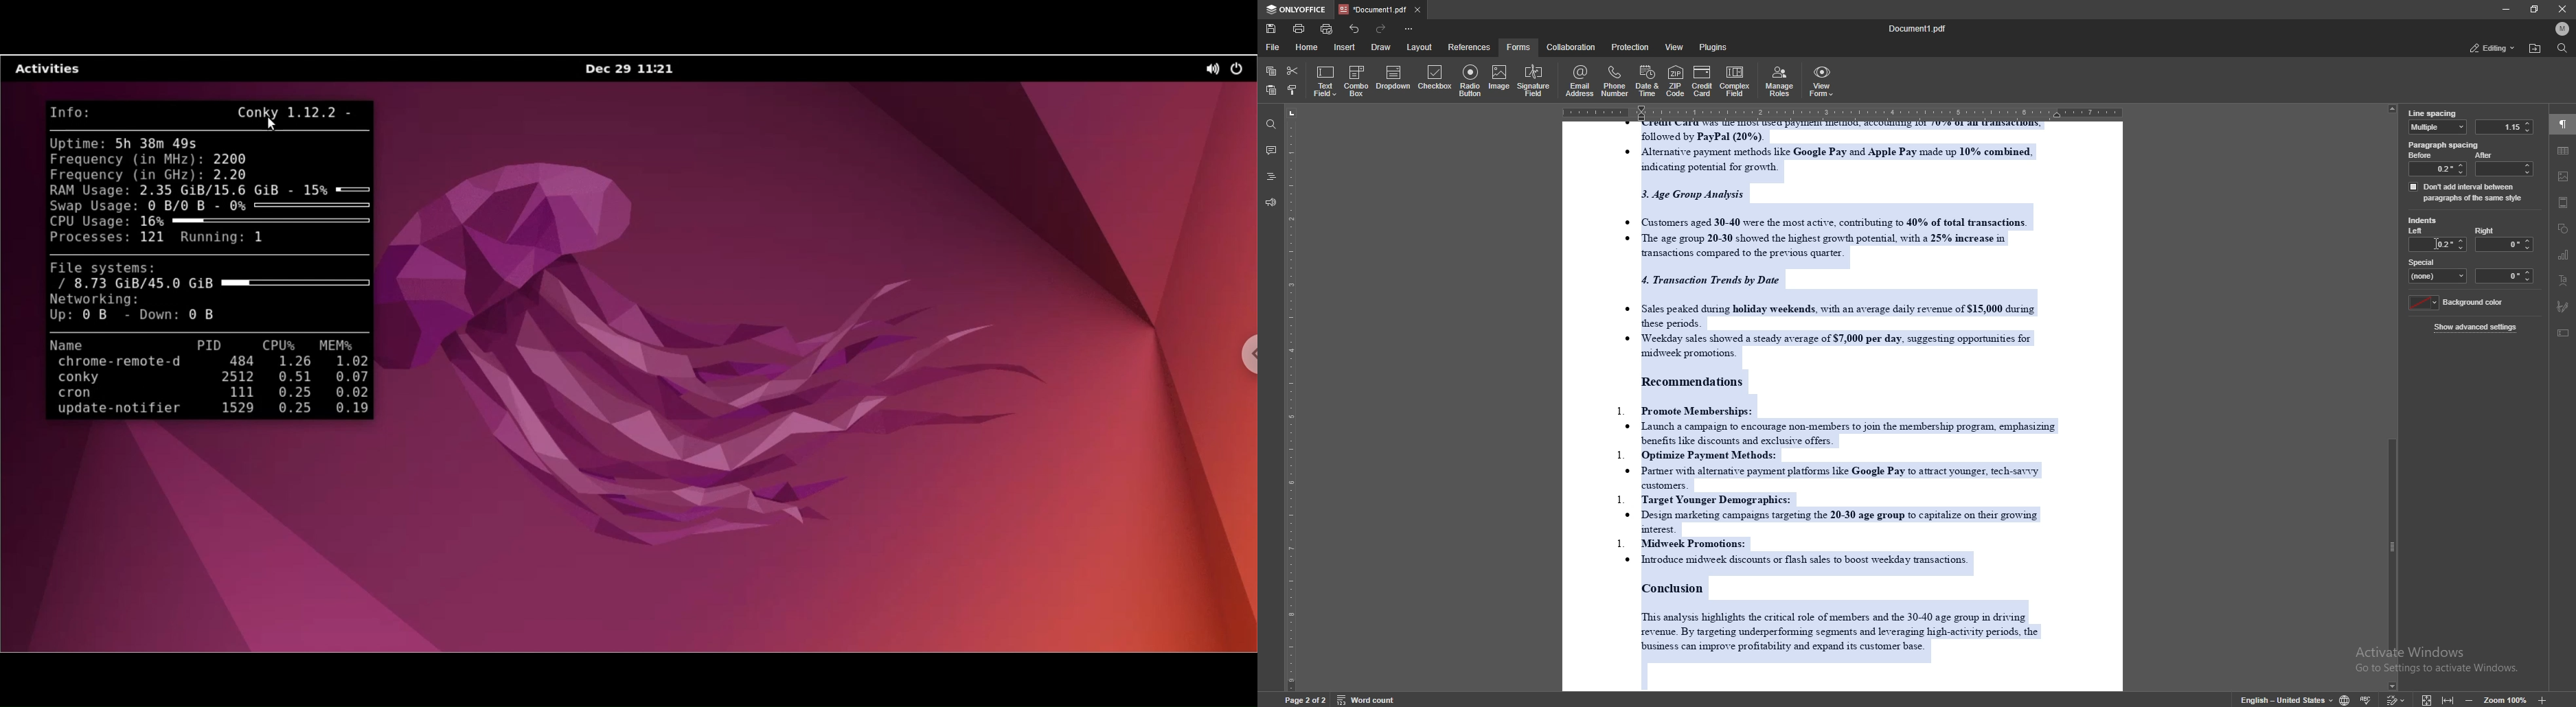 This screenshot has width=2576, height=728. I want to click on combo box, so click(1356, 81).